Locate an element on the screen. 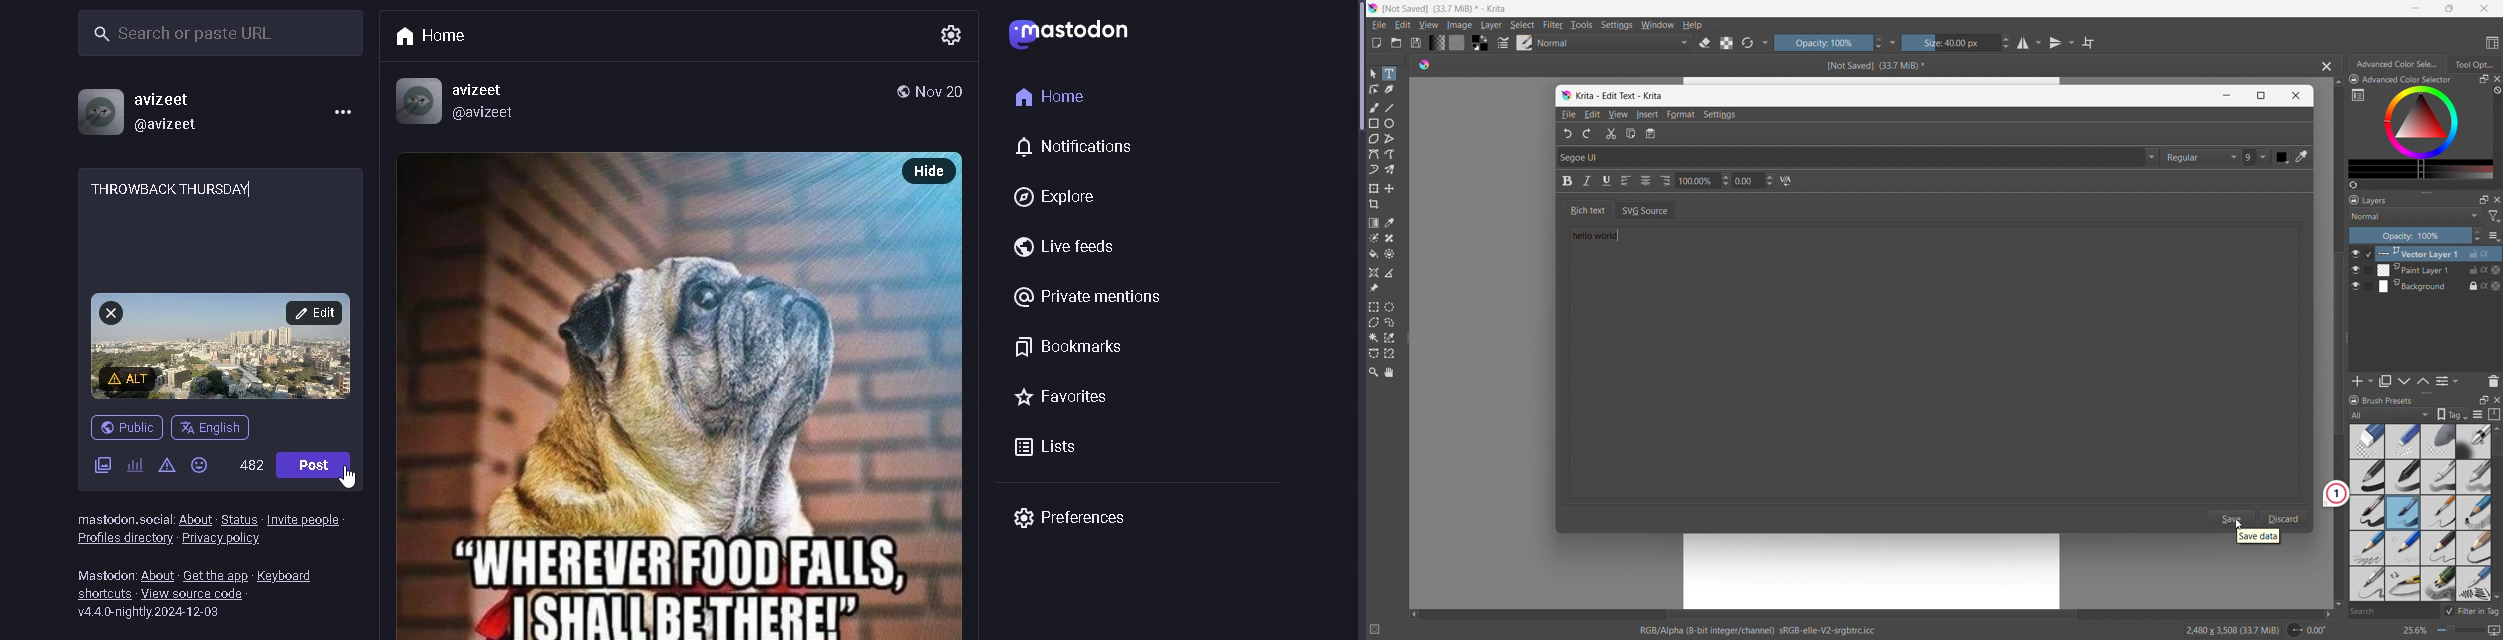 Image resolution: width=2520 pixels, height=644 pixels. magnetic curve selection tool is located at coordinates (1390, 354).